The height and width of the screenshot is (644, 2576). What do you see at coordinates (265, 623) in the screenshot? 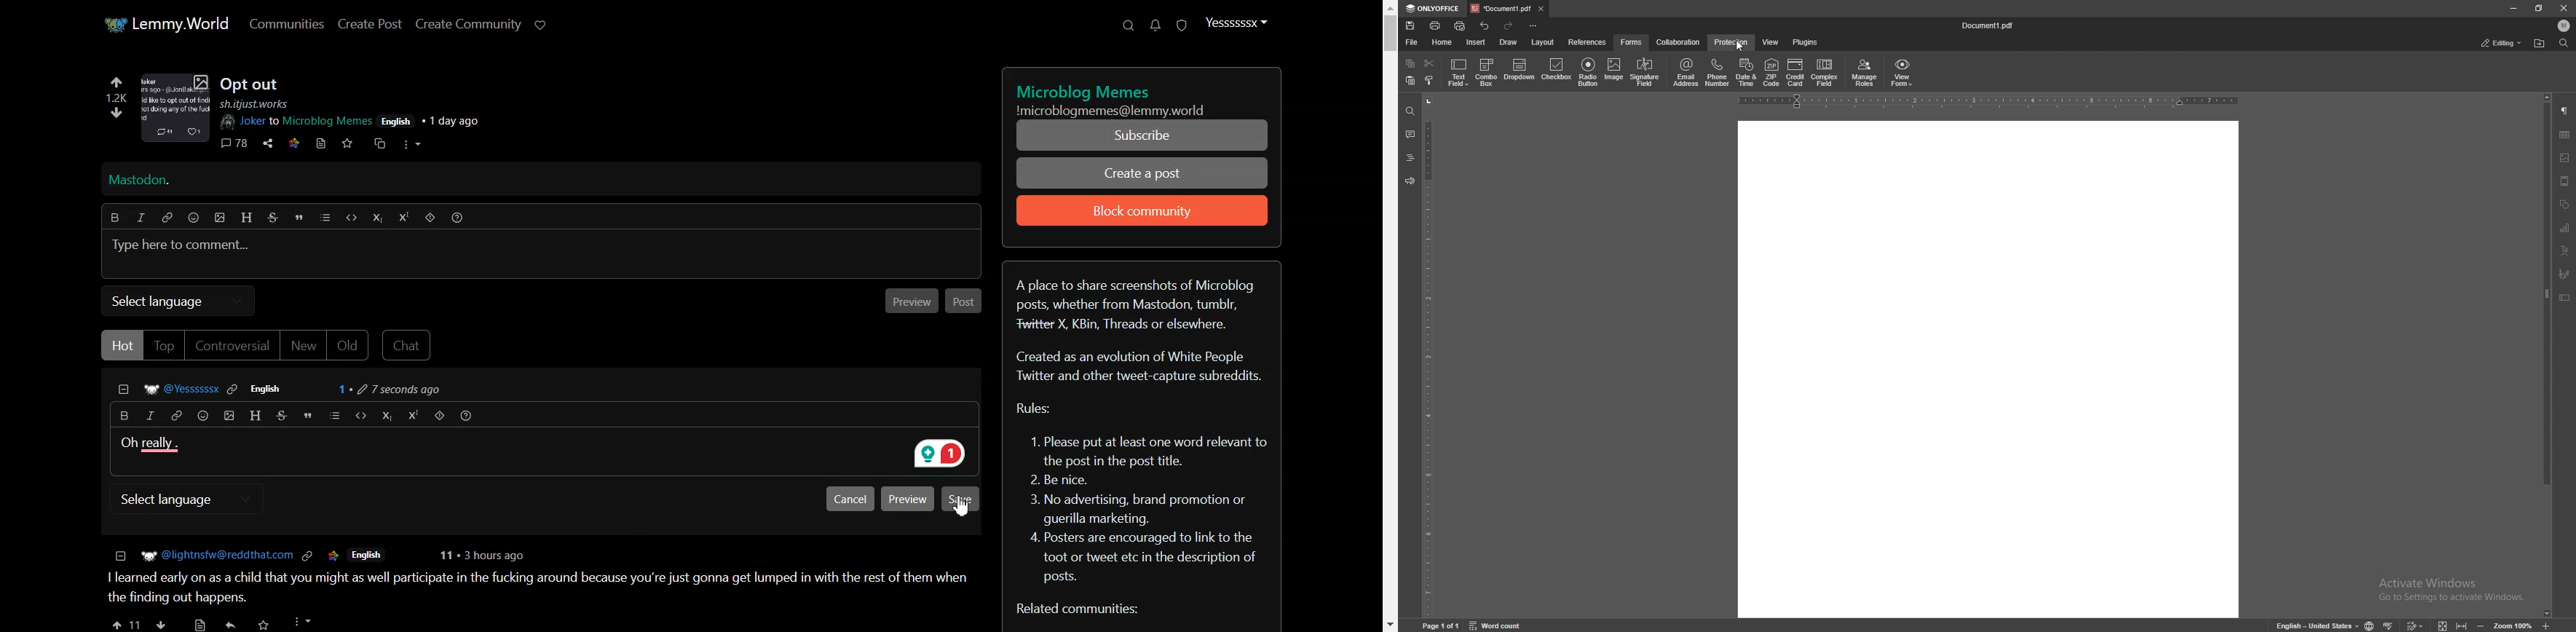
I see `` at bounding box center [265, 623].